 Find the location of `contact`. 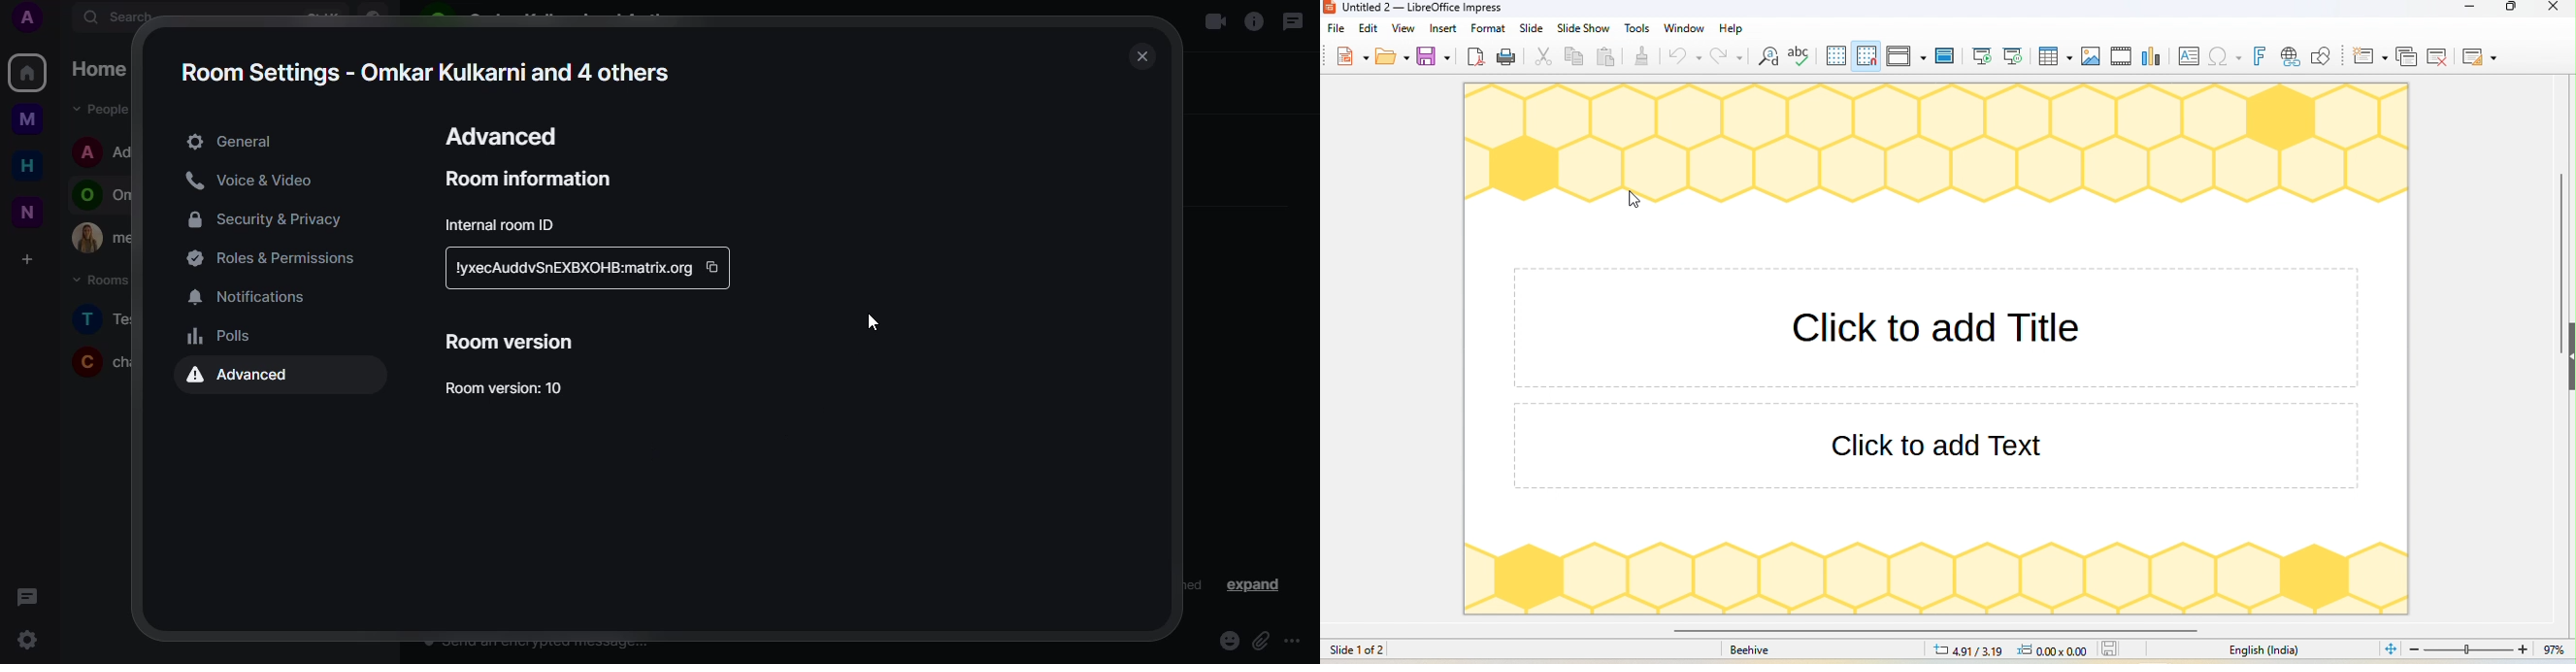

contact is located at coordinates (106, 153).